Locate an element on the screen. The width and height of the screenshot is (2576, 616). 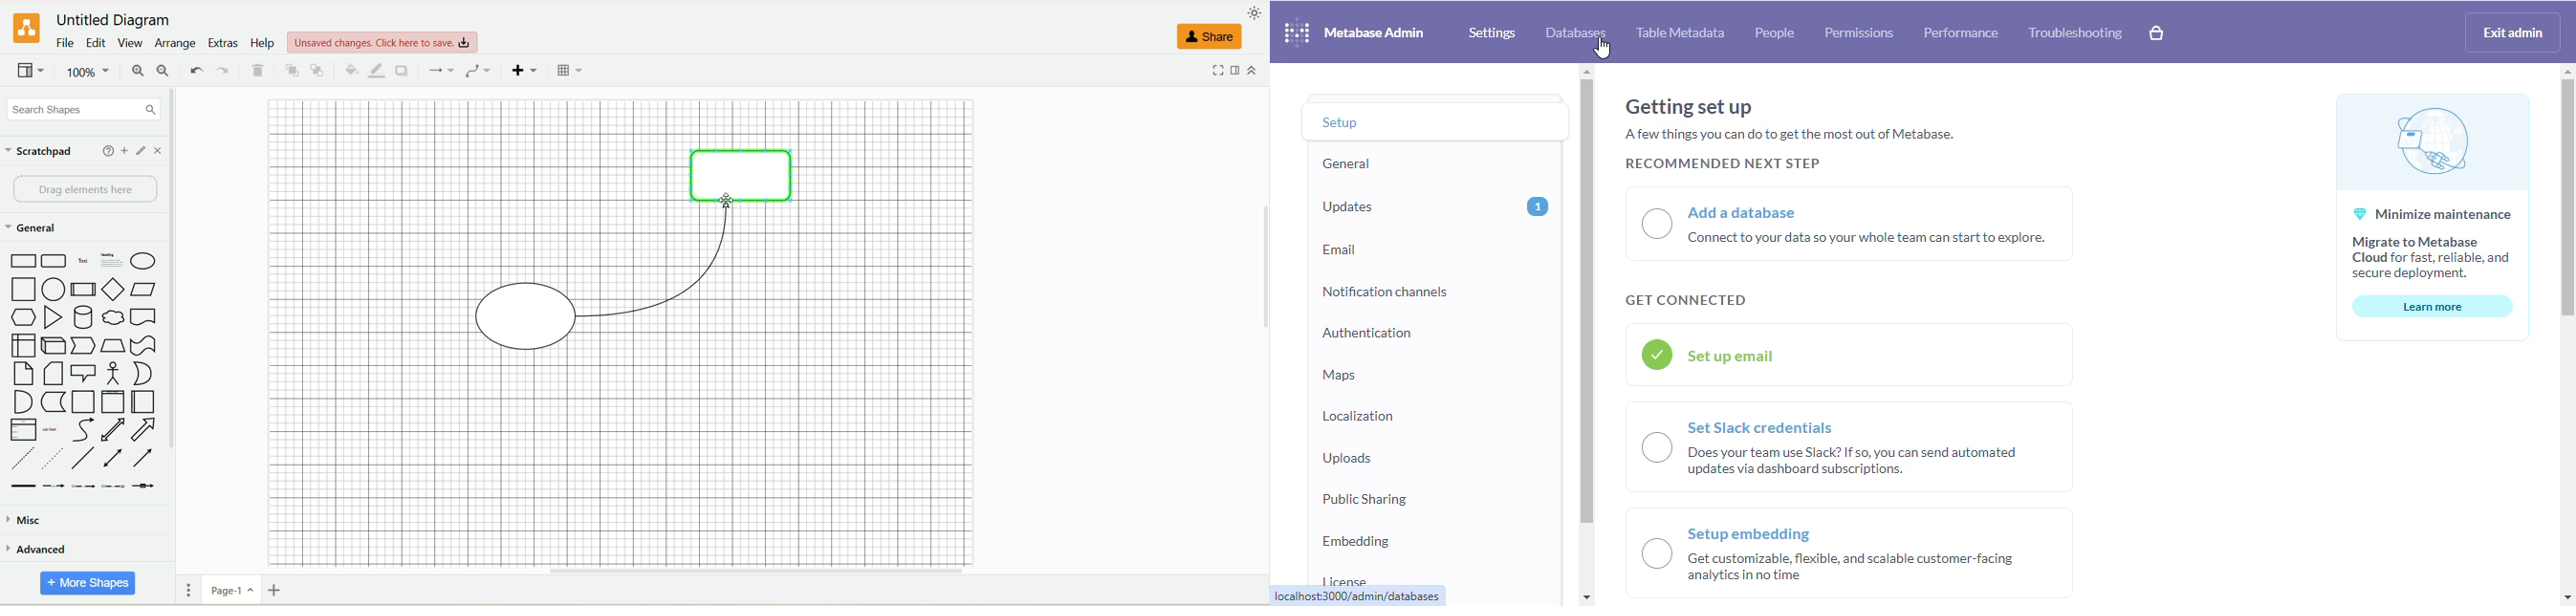
search shapes is located at coordinates (79, 109).